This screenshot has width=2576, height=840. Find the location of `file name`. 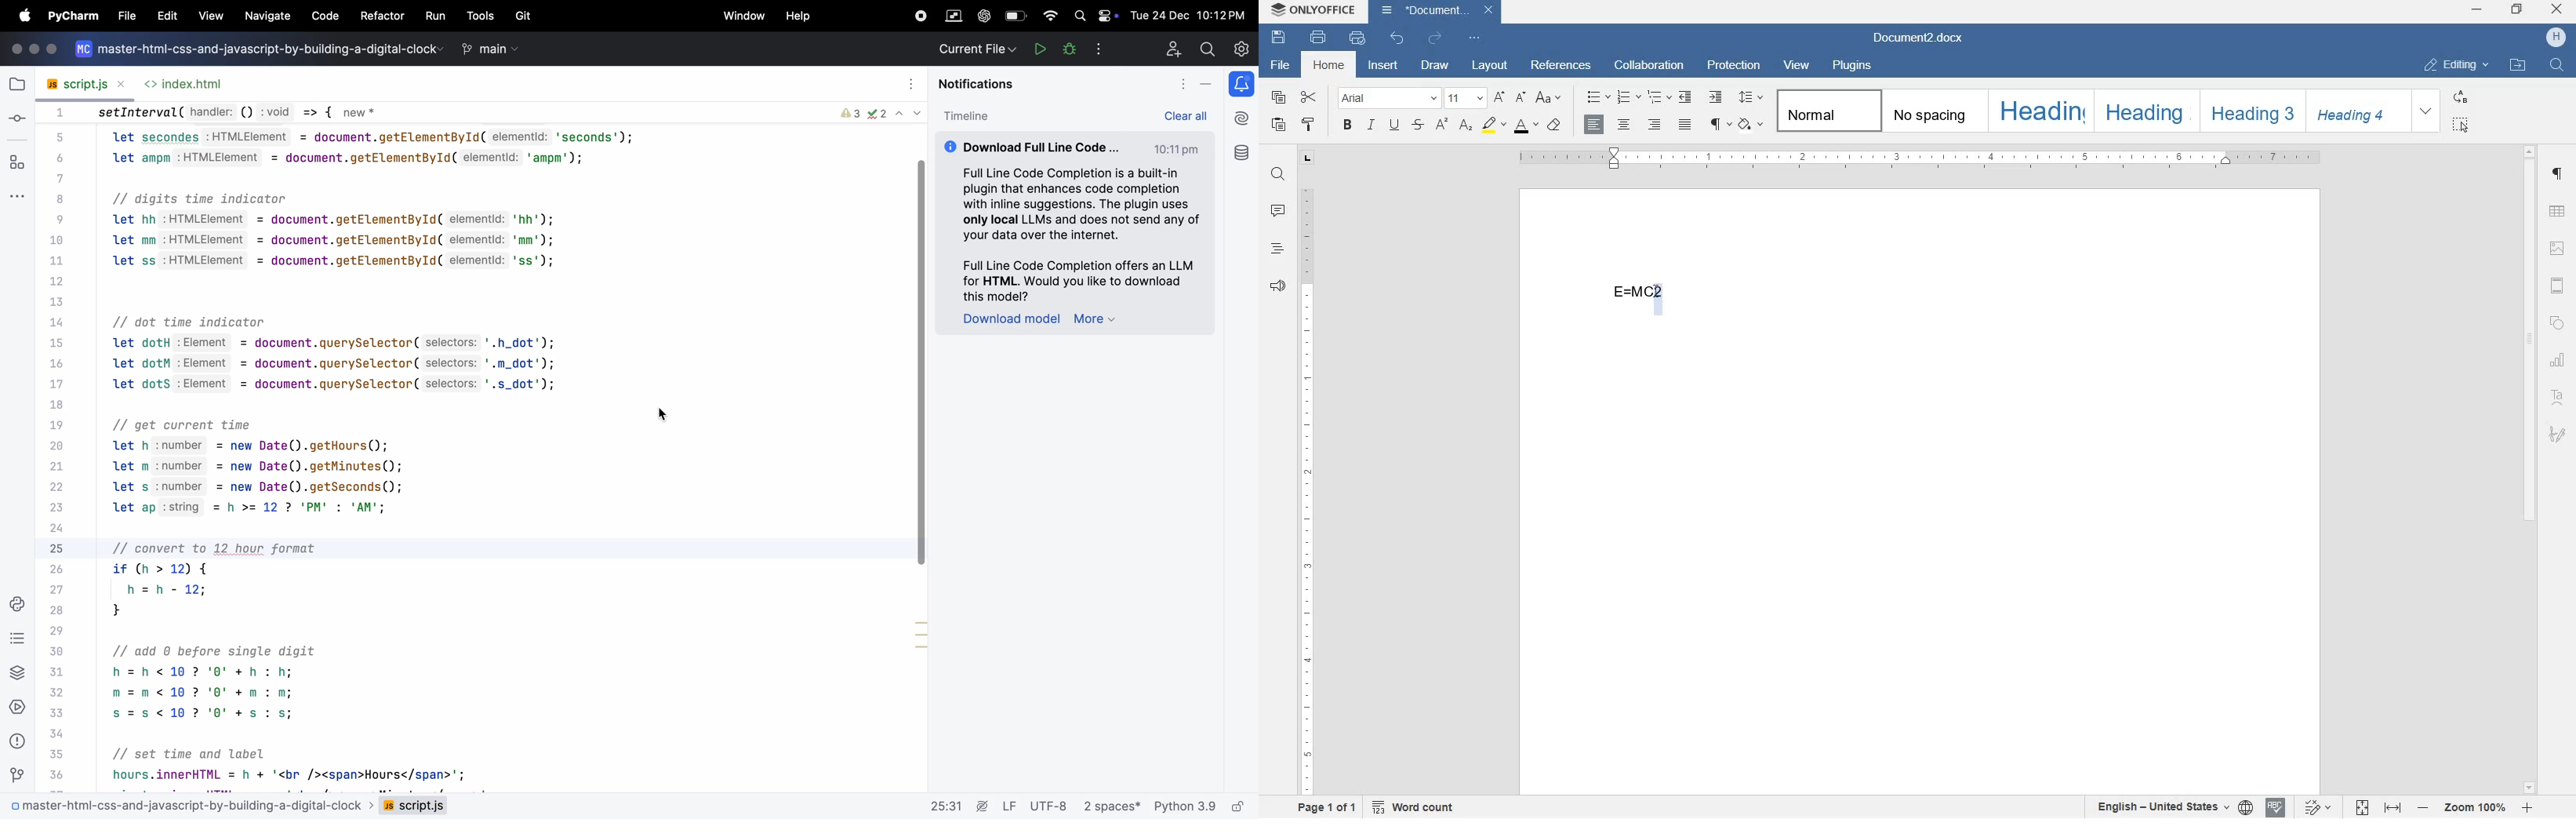

file name is located at coordinates (1924, 37).